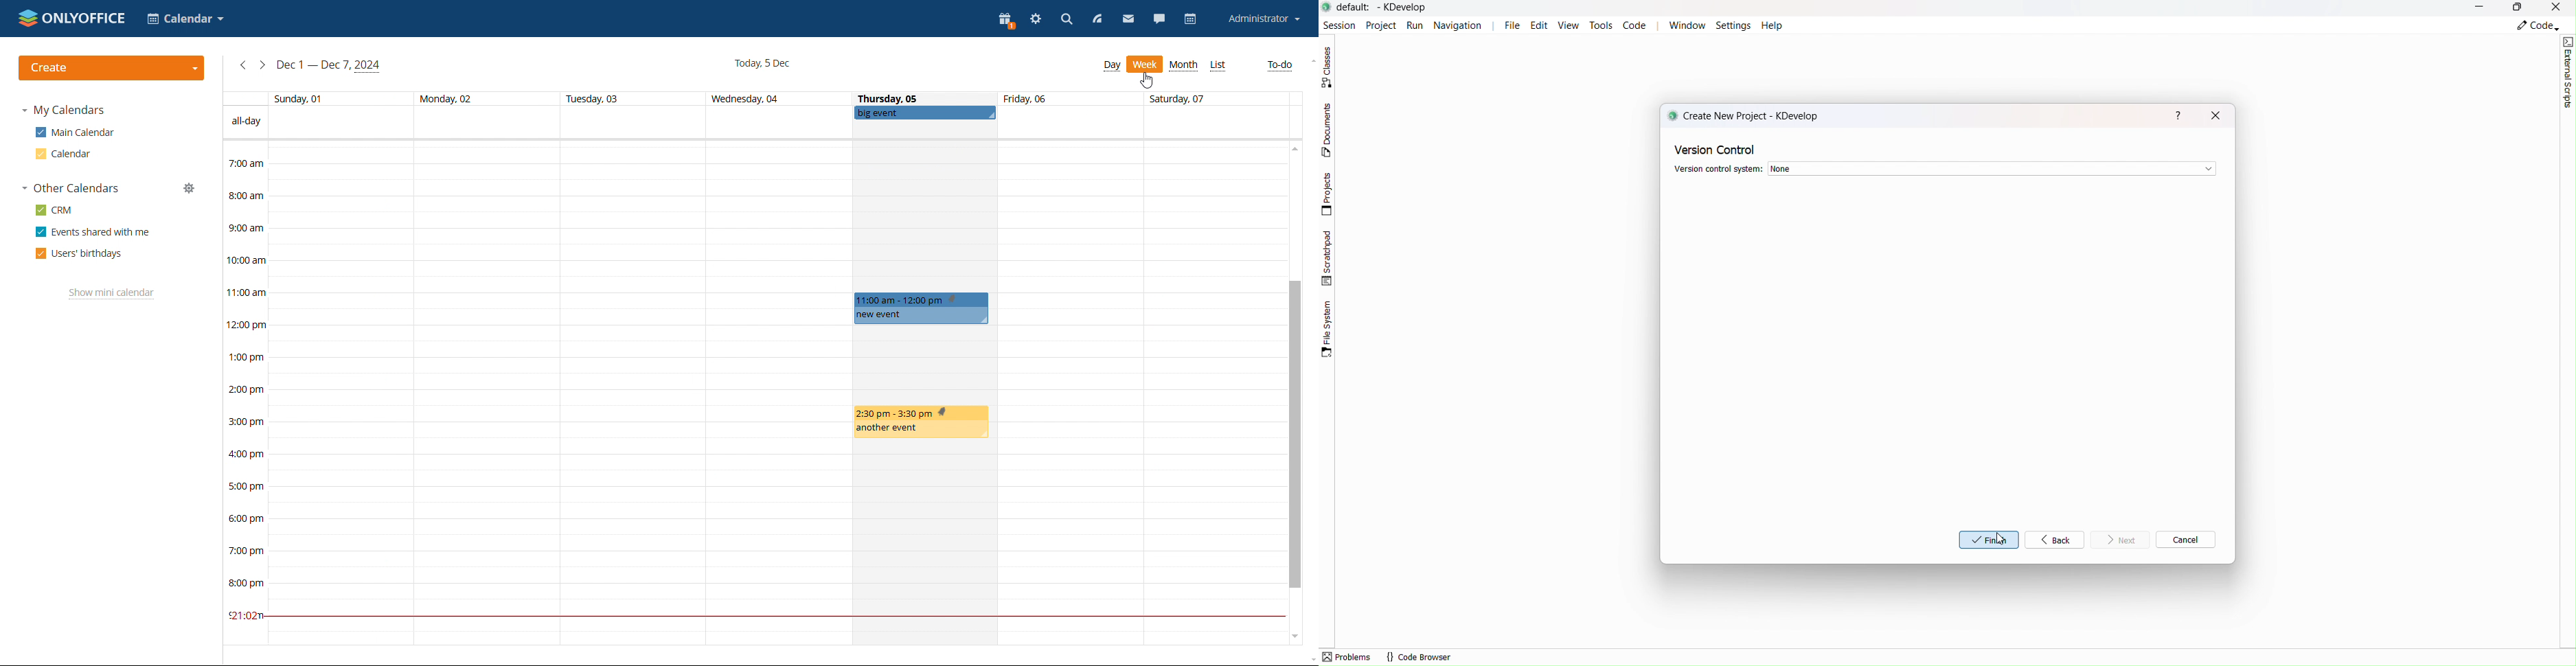 The width and height of the screenshot is (2576, 672). Describe the element at coordinates (1338, 24) in the screenshot. I see `Session` at that location.